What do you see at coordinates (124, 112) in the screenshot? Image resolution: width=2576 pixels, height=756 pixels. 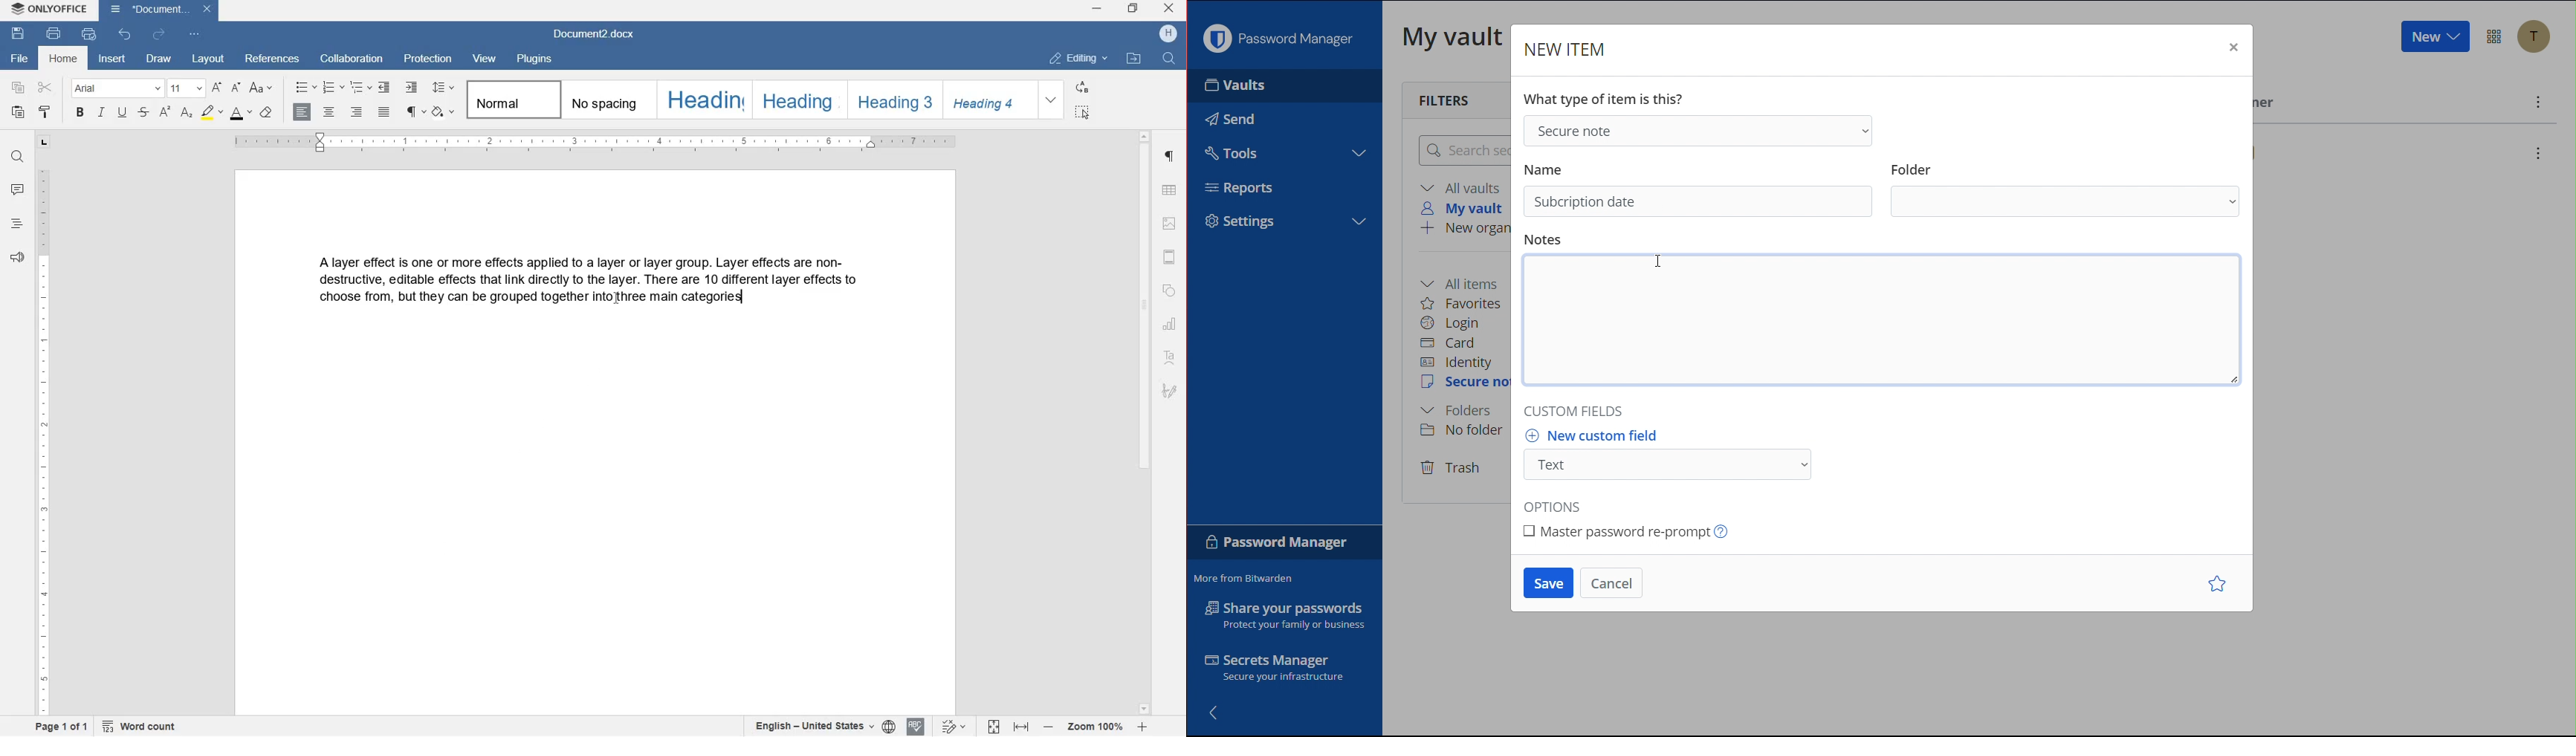 I see `underline` at bounding box center [124, 112].